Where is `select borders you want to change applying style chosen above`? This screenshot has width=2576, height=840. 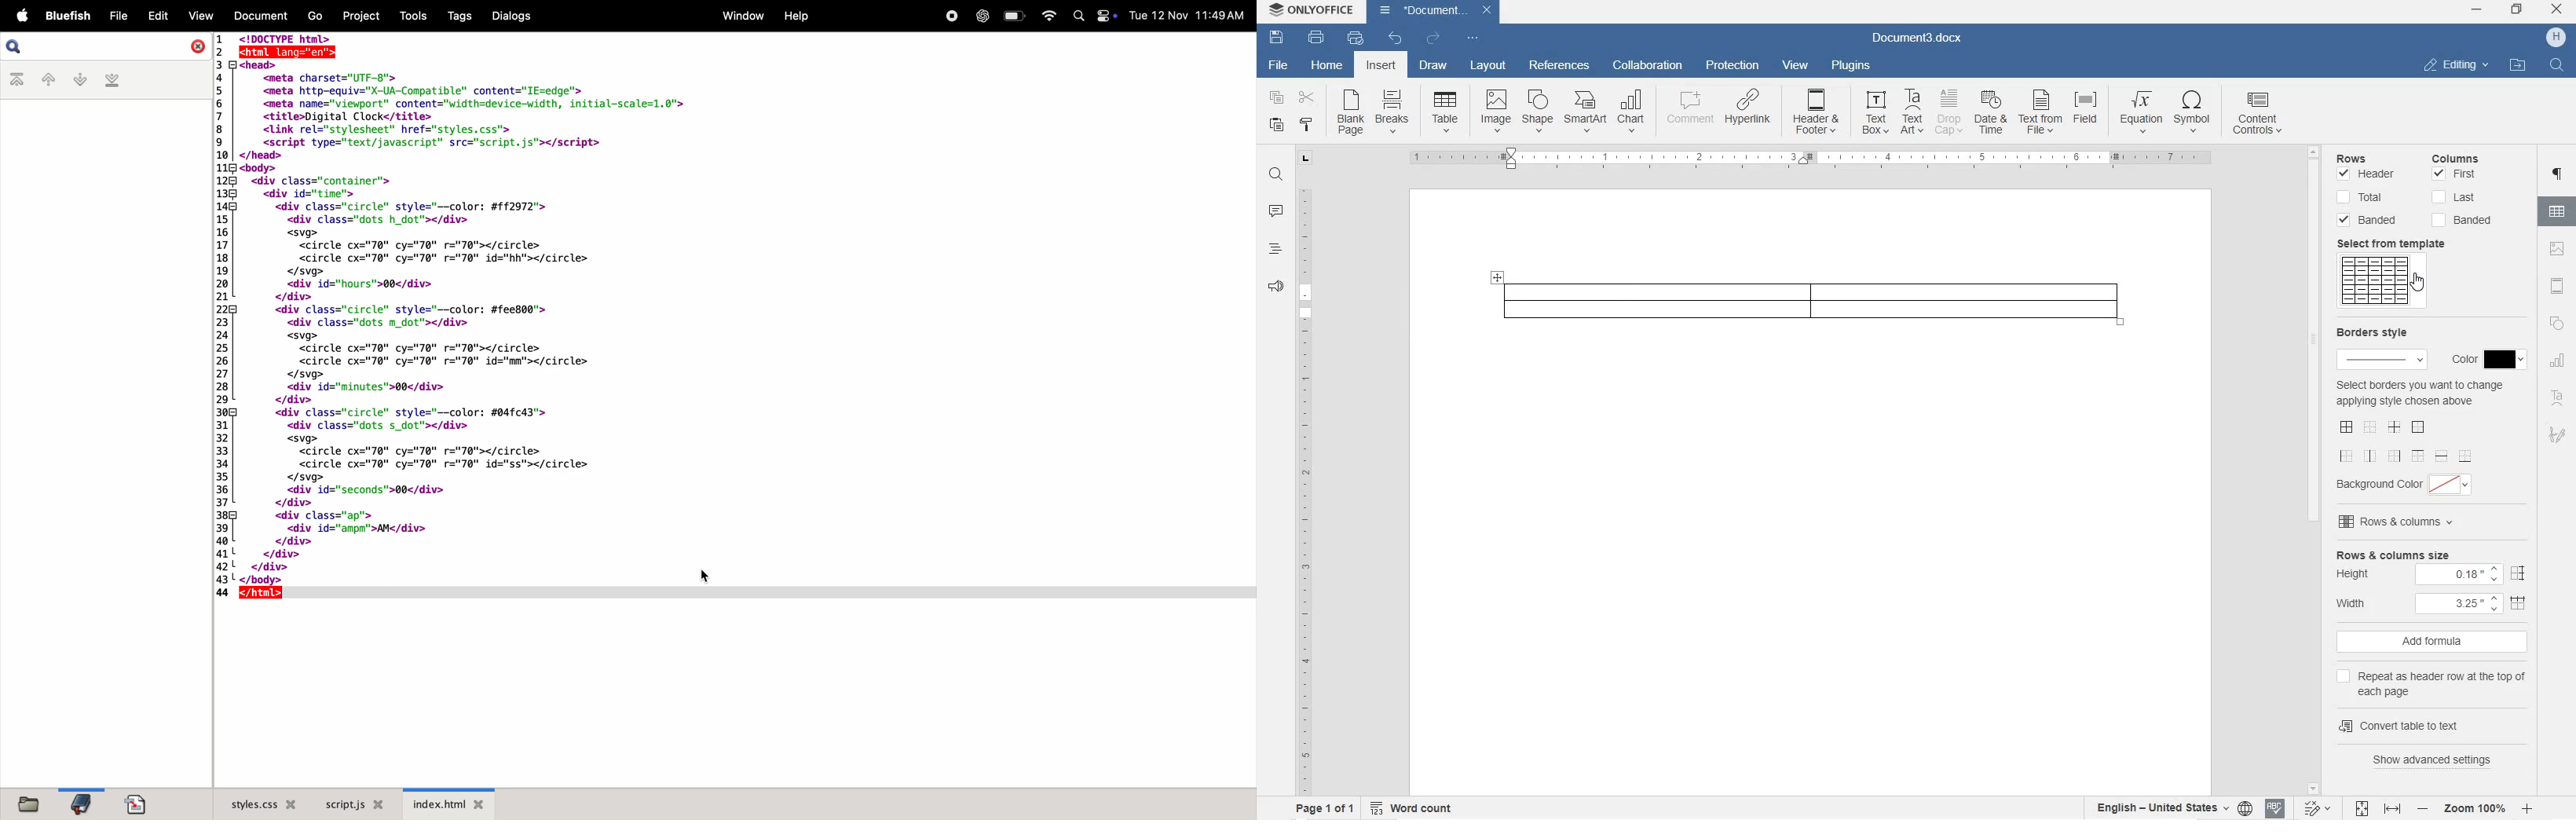
select borders you want to change applying style chosen above is located at coordinates (2419, 394).